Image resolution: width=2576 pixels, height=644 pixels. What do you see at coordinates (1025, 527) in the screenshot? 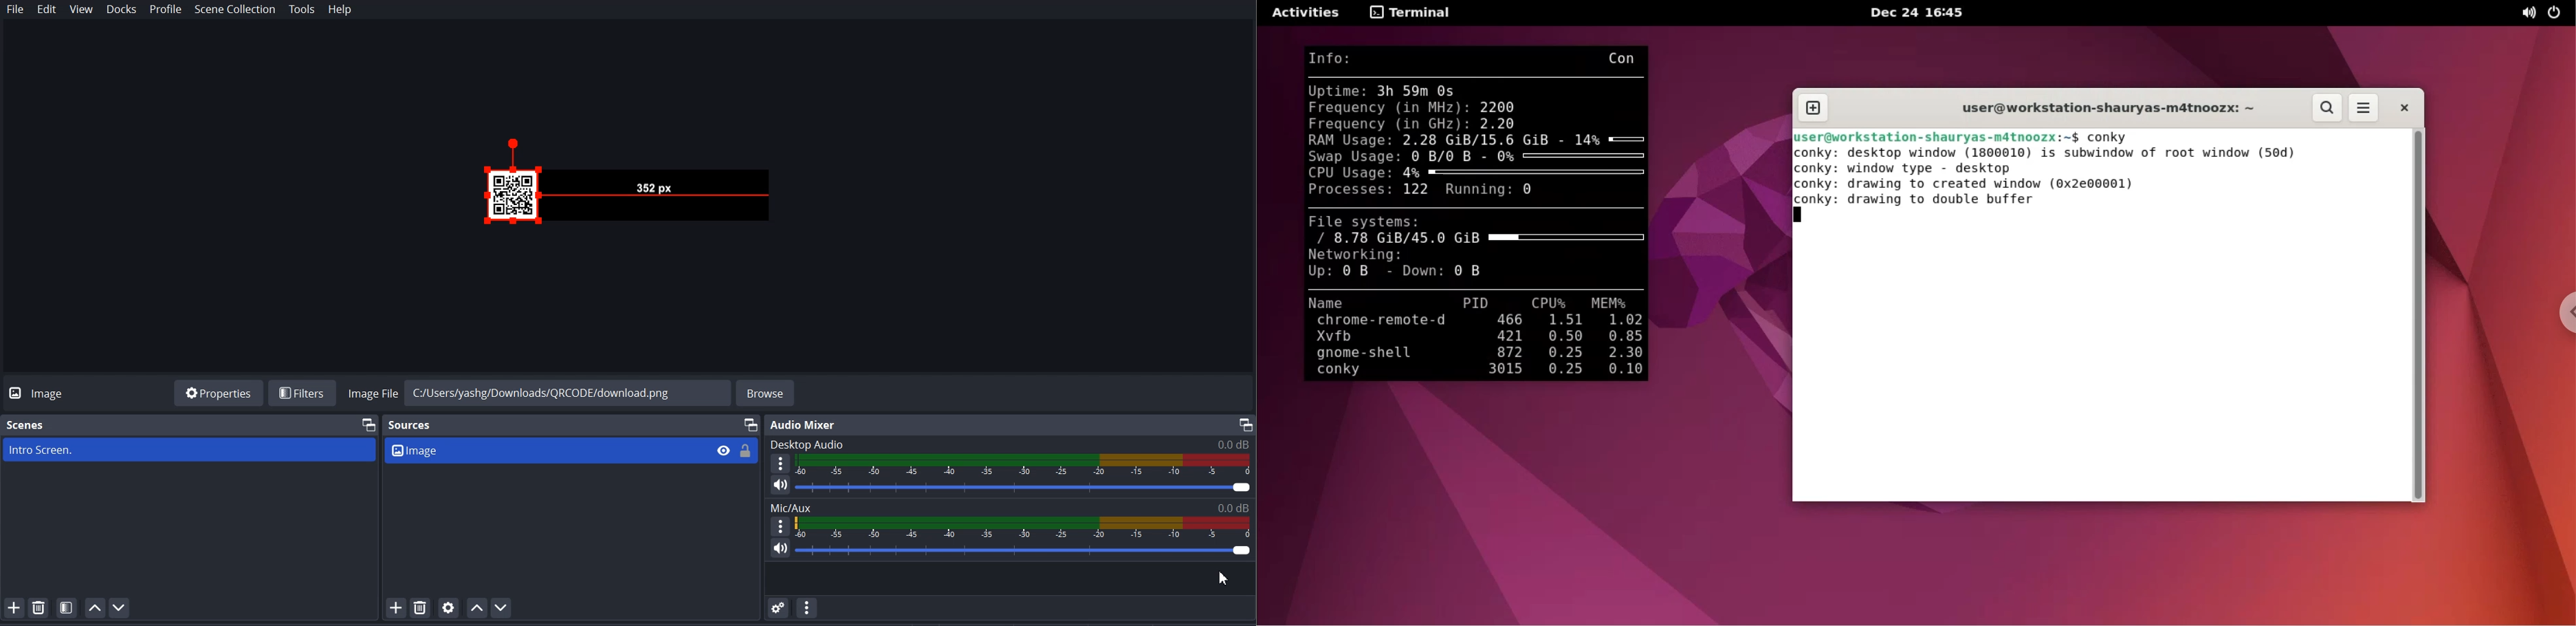
I see `Volume Indicators` at bounding box center [1025, 527].